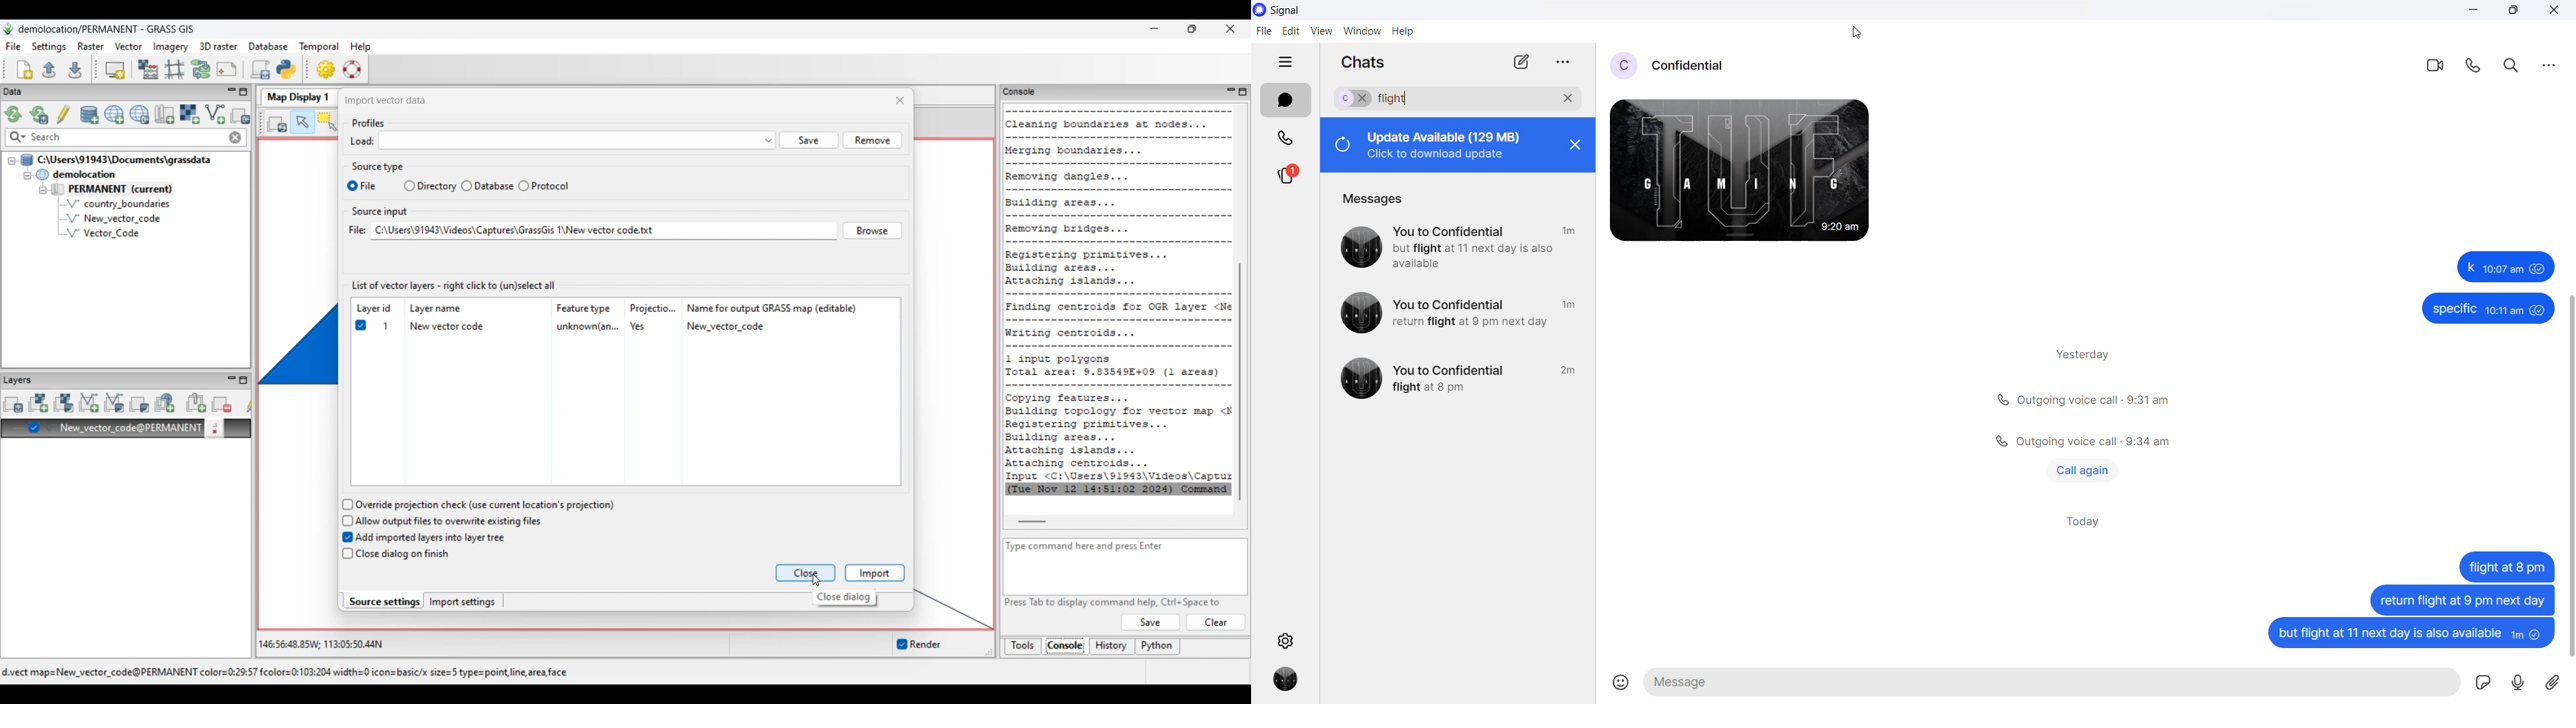 This screenshot has height=728, width=2576. I want to click on Reload GRASS projects, so click(14, 114).